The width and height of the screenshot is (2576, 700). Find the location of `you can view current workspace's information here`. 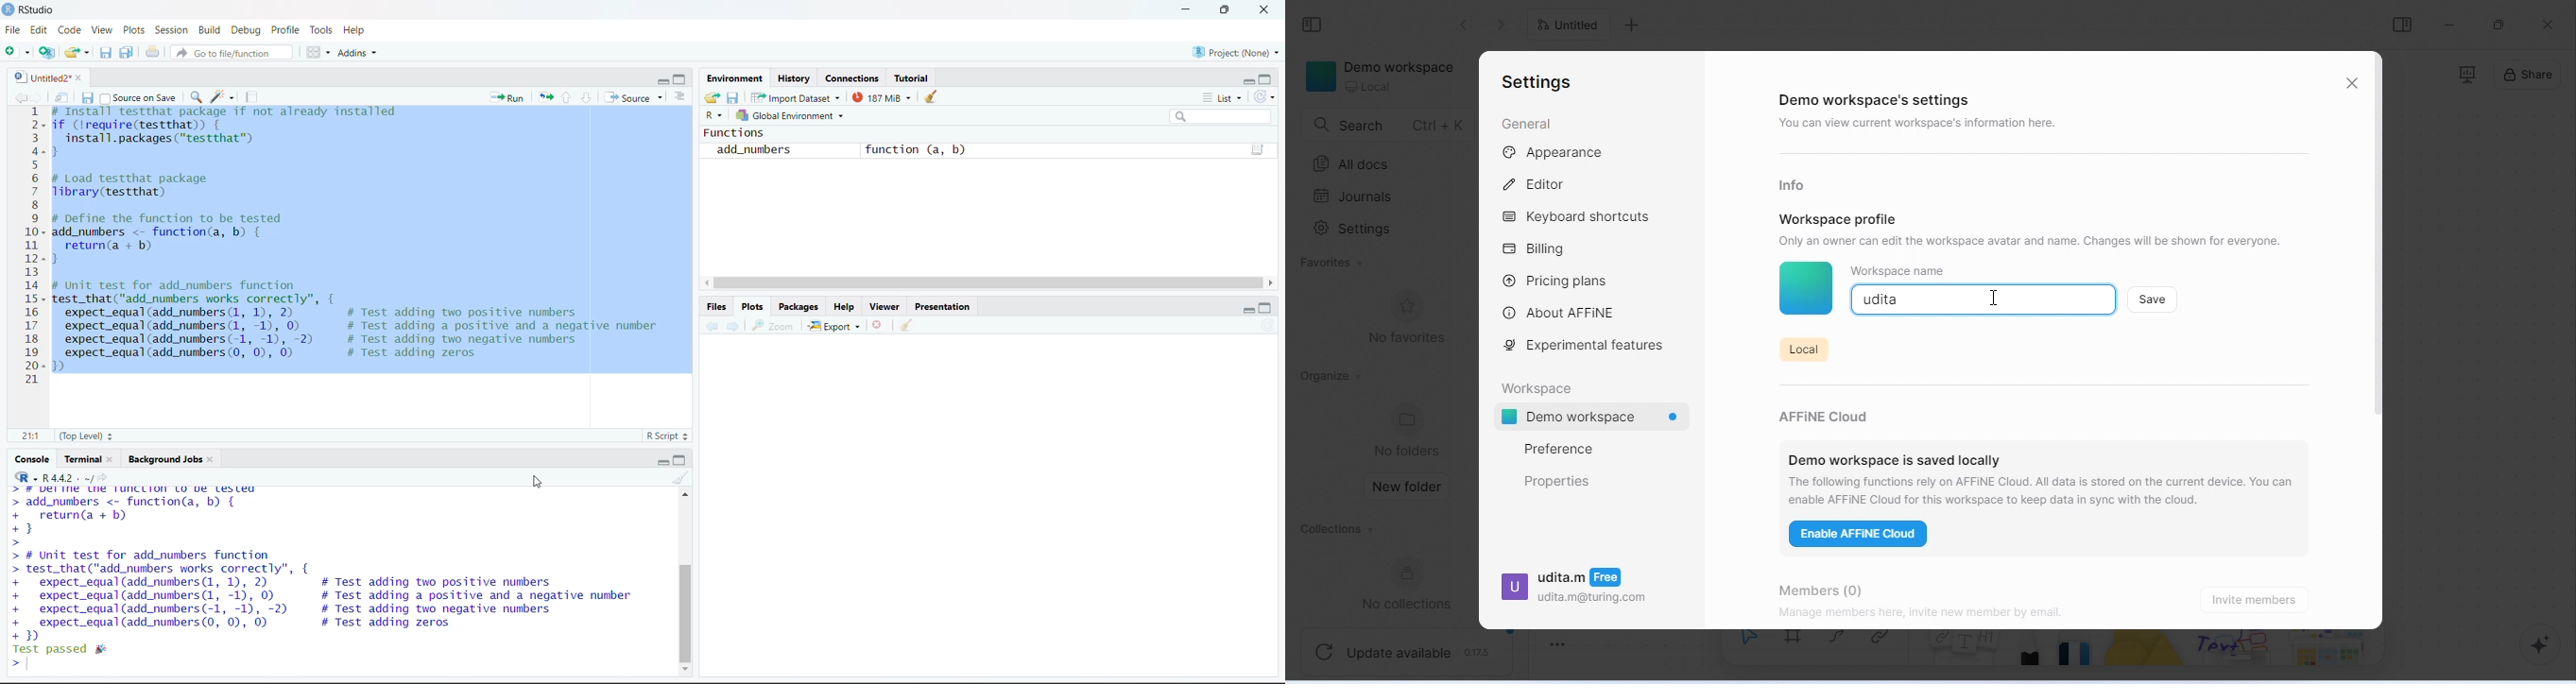

you can view current workspace's information here is located at coordinates (1922, 125).